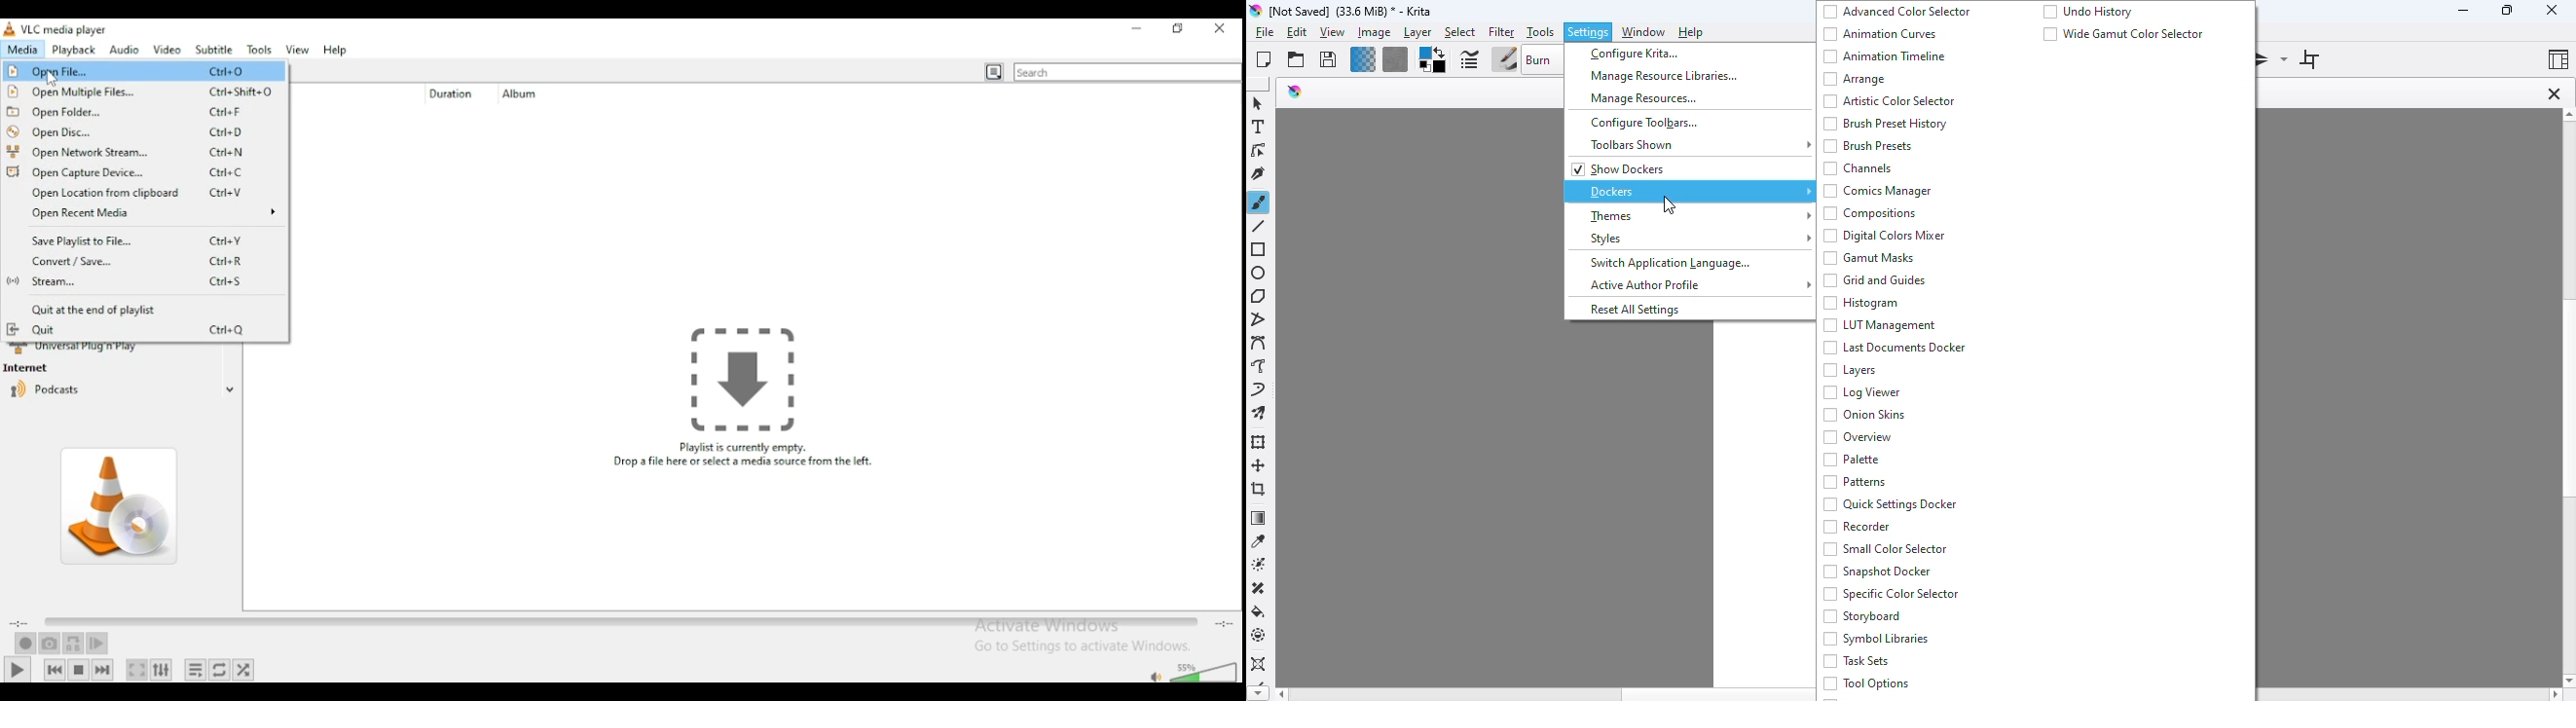 The height and width of the screenshot is (728, 2576). Describe the element at coordinates (1417, 33) in the screenshot. I see `layer` at that location.